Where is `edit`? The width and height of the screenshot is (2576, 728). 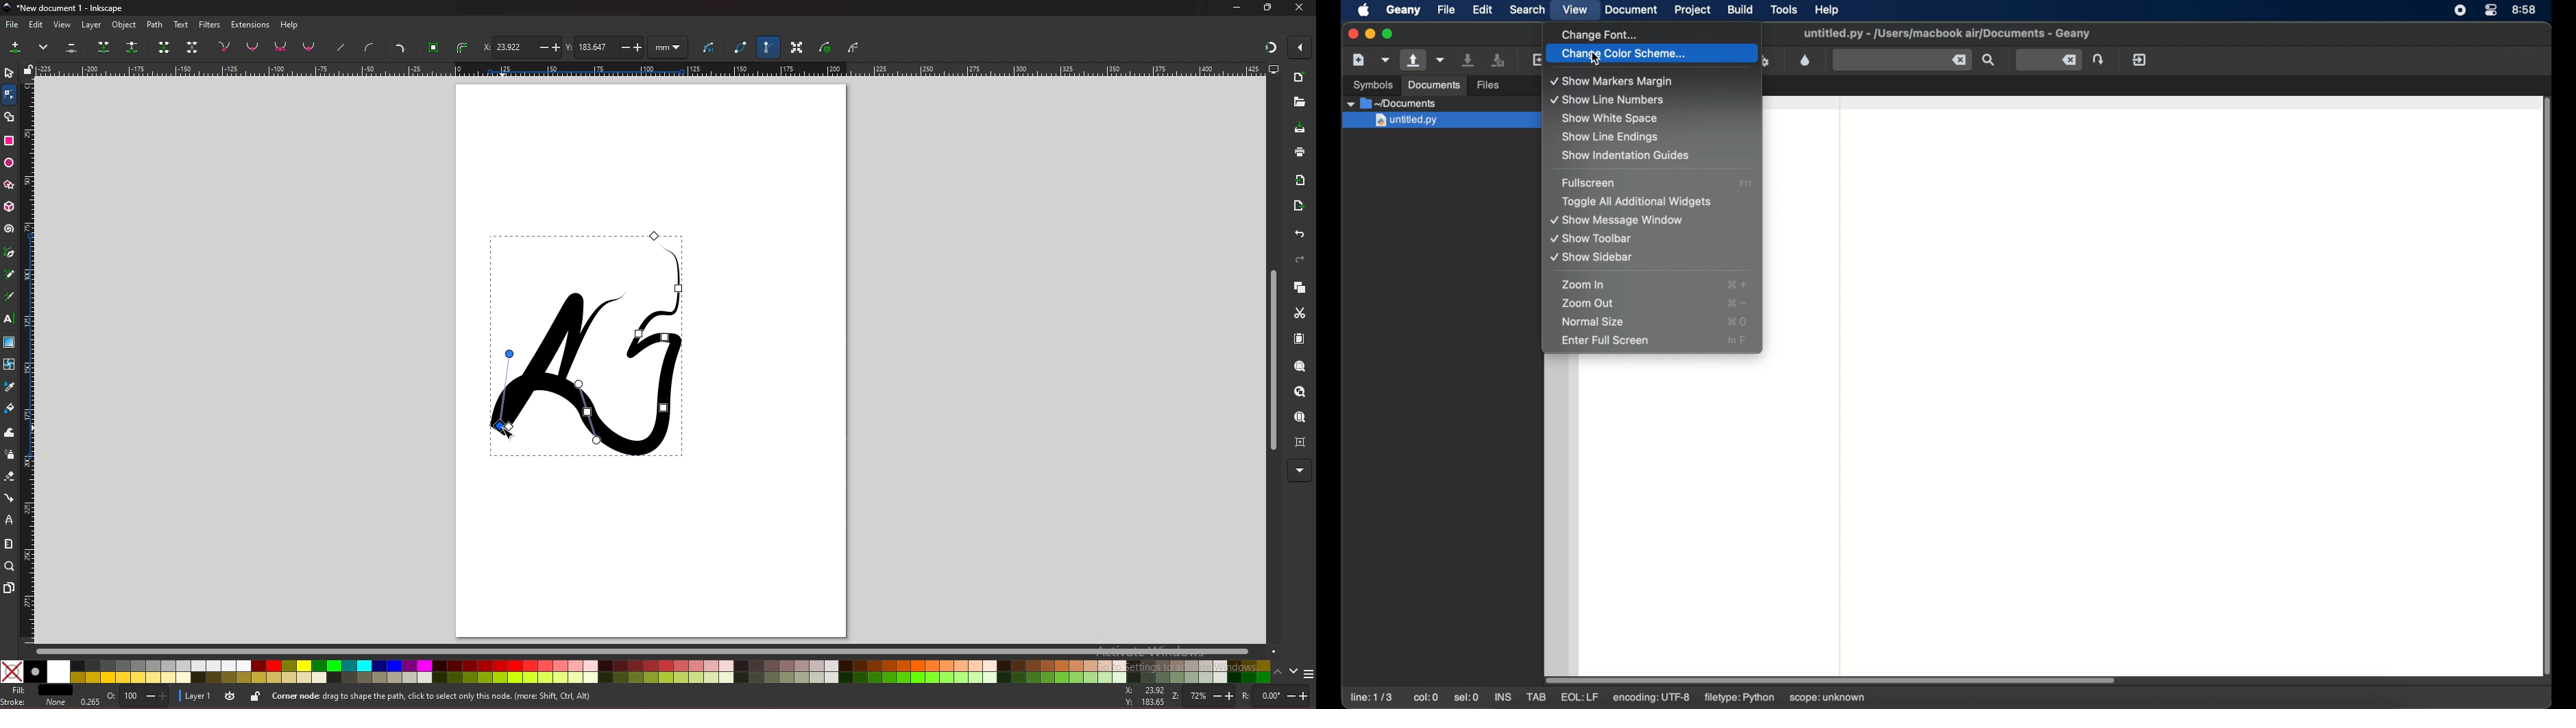 edit is located at coordinates (1481, 11).